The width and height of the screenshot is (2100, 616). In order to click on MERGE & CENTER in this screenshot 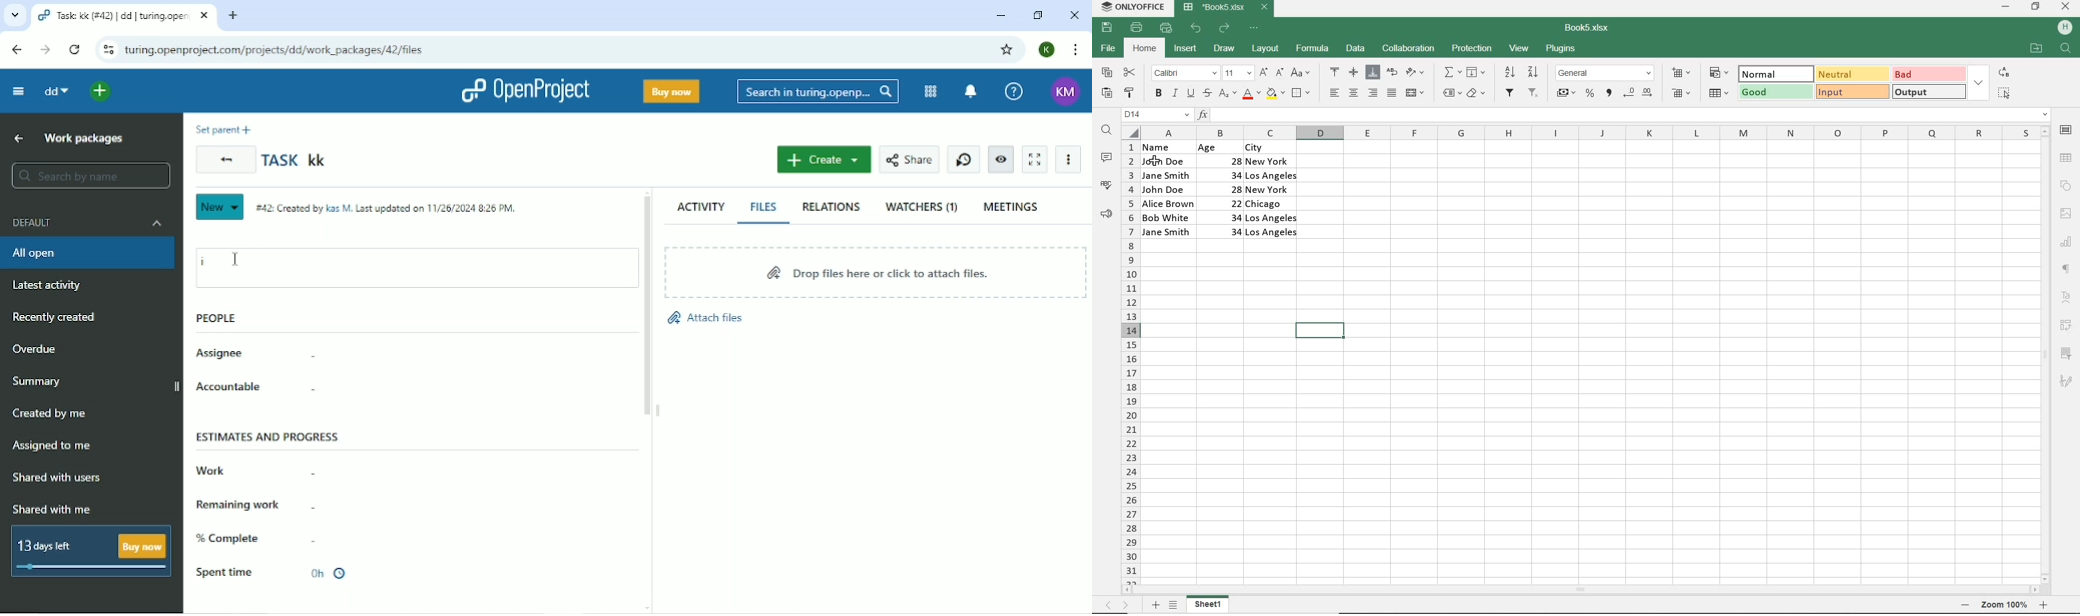, I will do `click(1415, 93)`.